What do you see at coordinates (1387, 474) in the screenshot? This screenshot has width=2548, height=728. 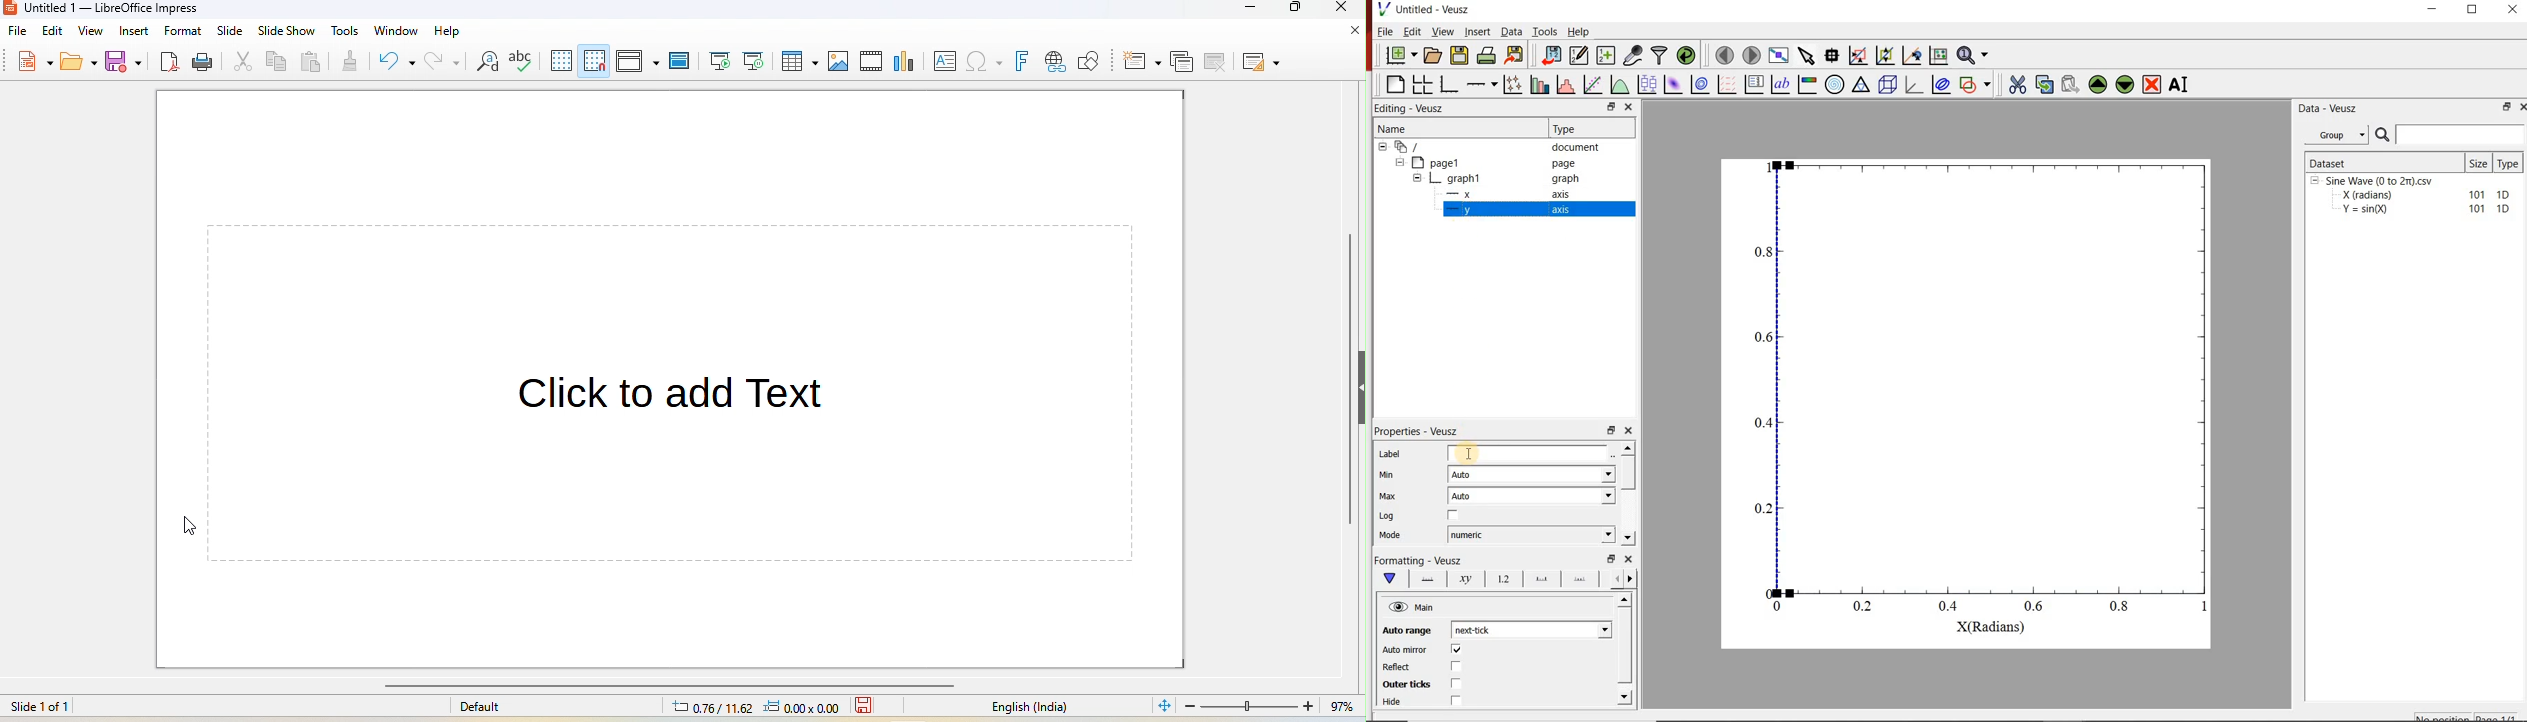 I see `Min` at bounding box center [1387, 474].